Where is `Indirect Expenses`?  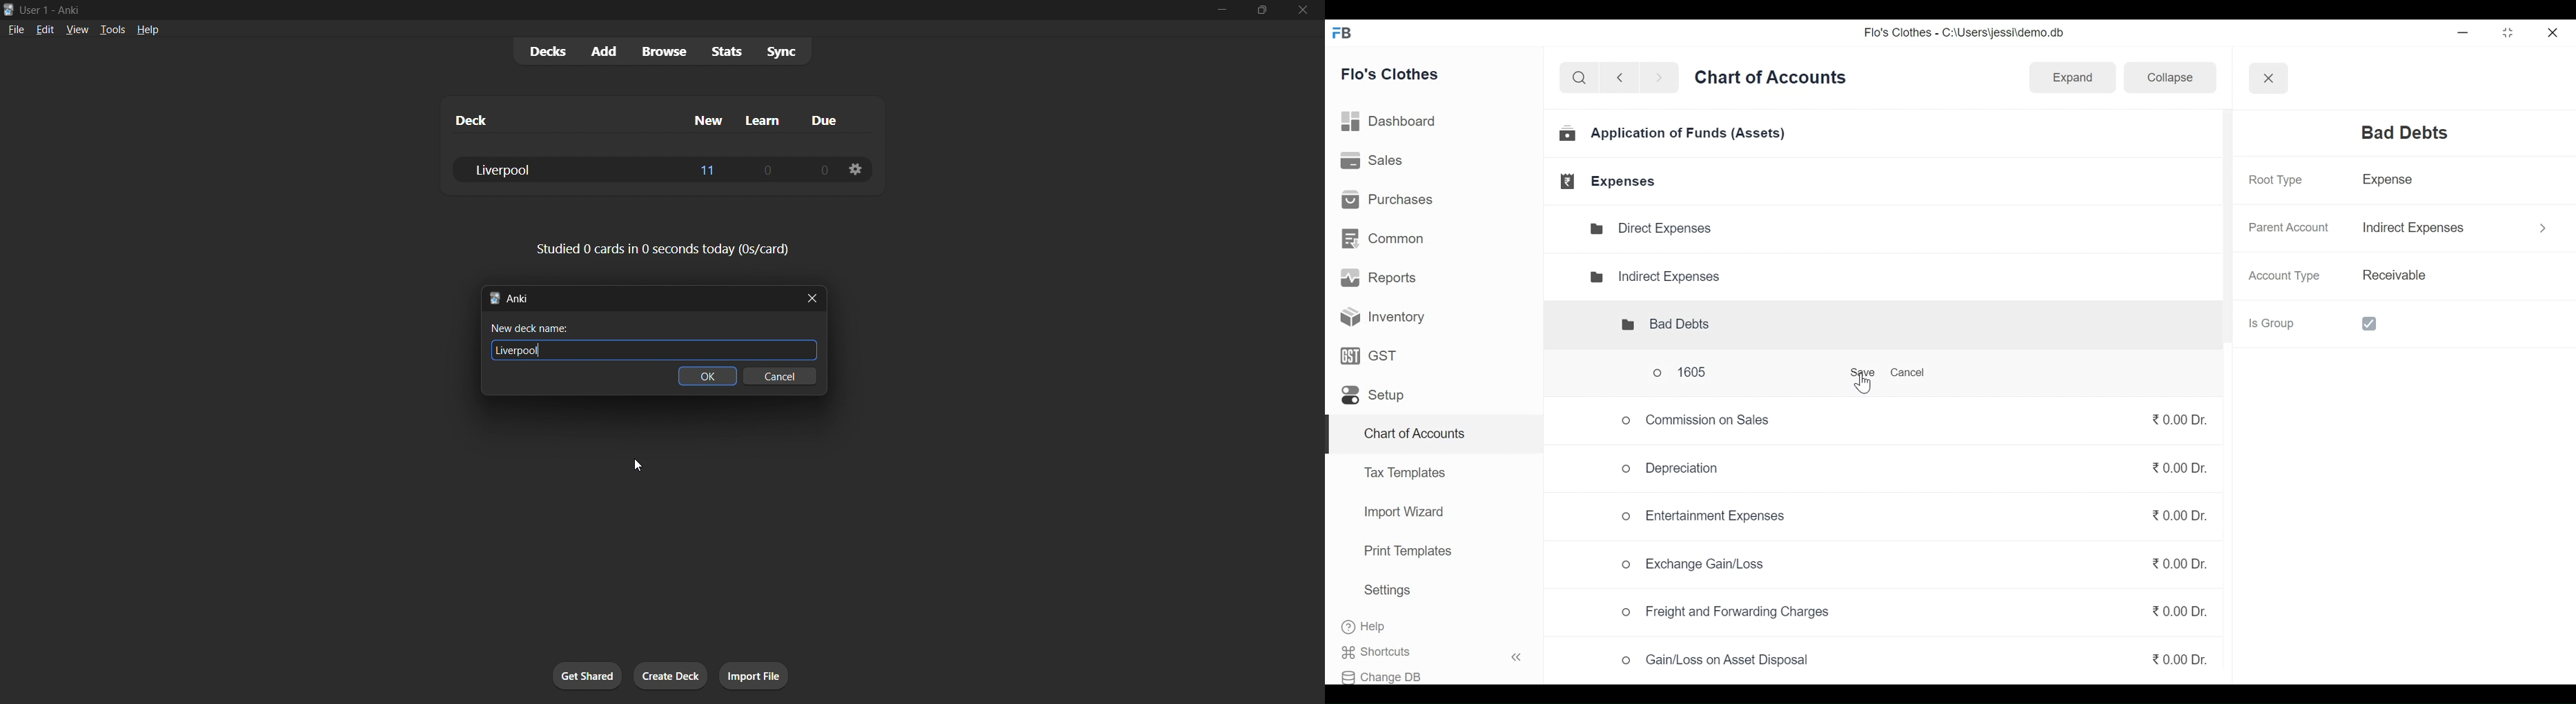
Indirect Expenses is located at coordinates (1655, 275).